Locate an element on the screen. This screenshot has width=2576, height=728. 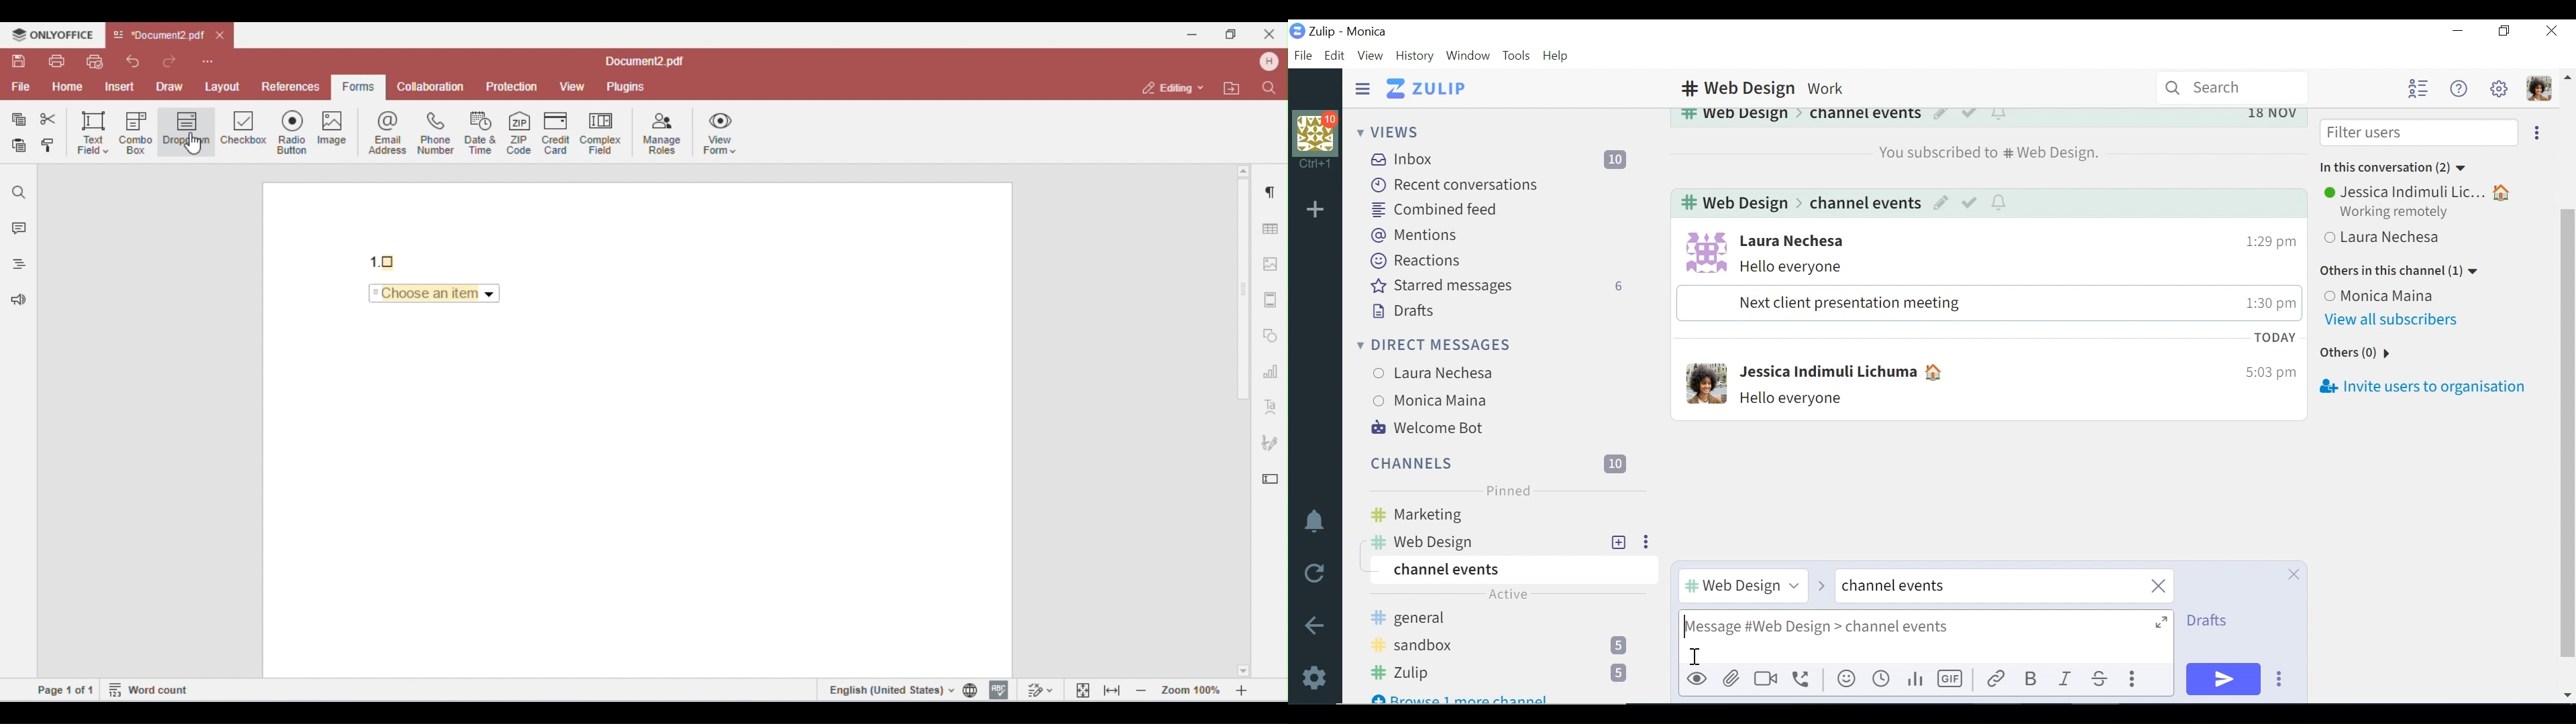
View all subscribers is located at coordinates (2397, 320).